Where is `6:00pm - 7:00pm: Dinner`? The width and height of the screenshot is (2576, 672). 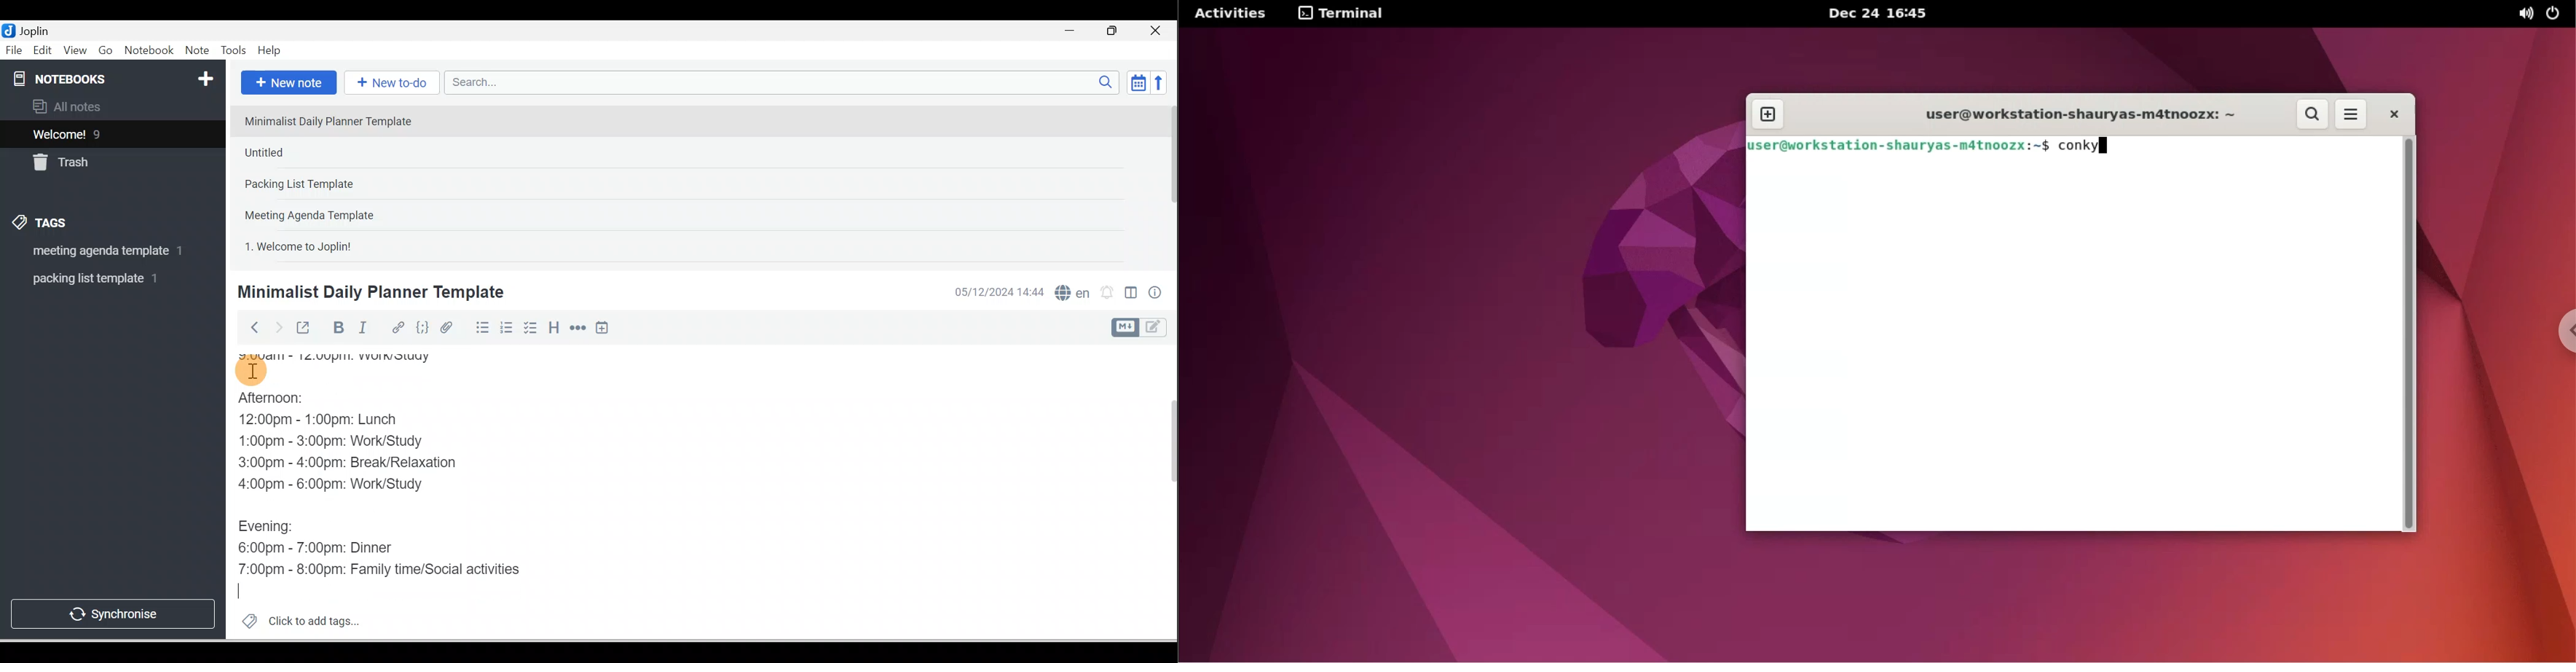 6:00pm - 7:00pm: Dinner is located at coordinates (325, 548).